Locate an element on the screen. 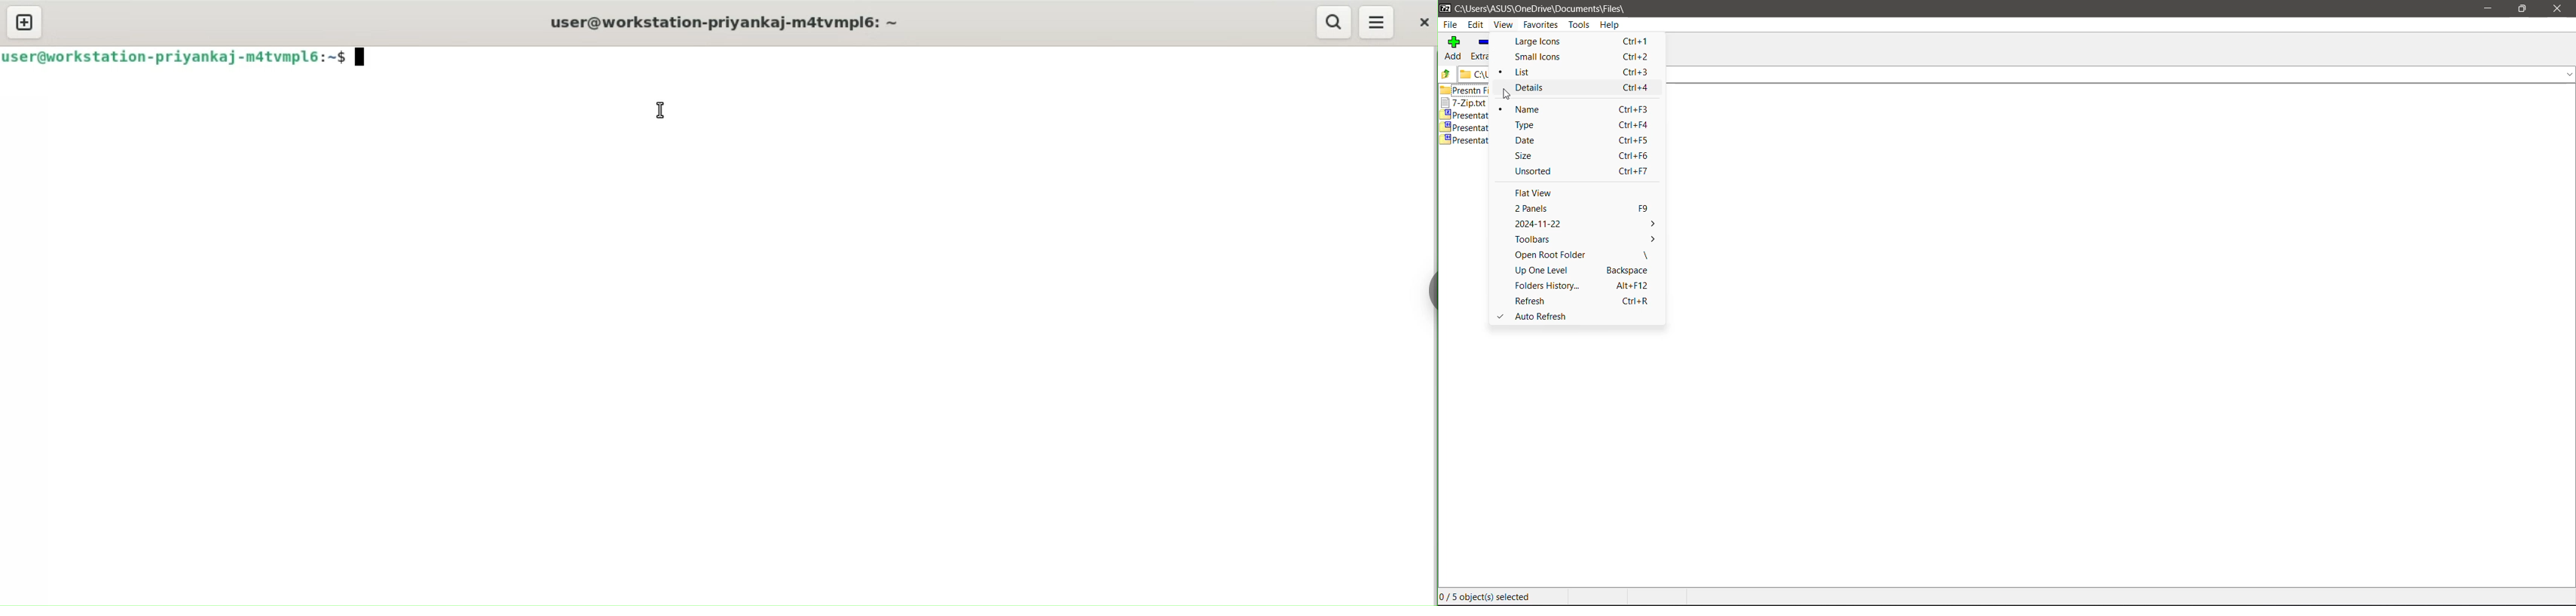  Flat View is located at coordinates (1542, 194).